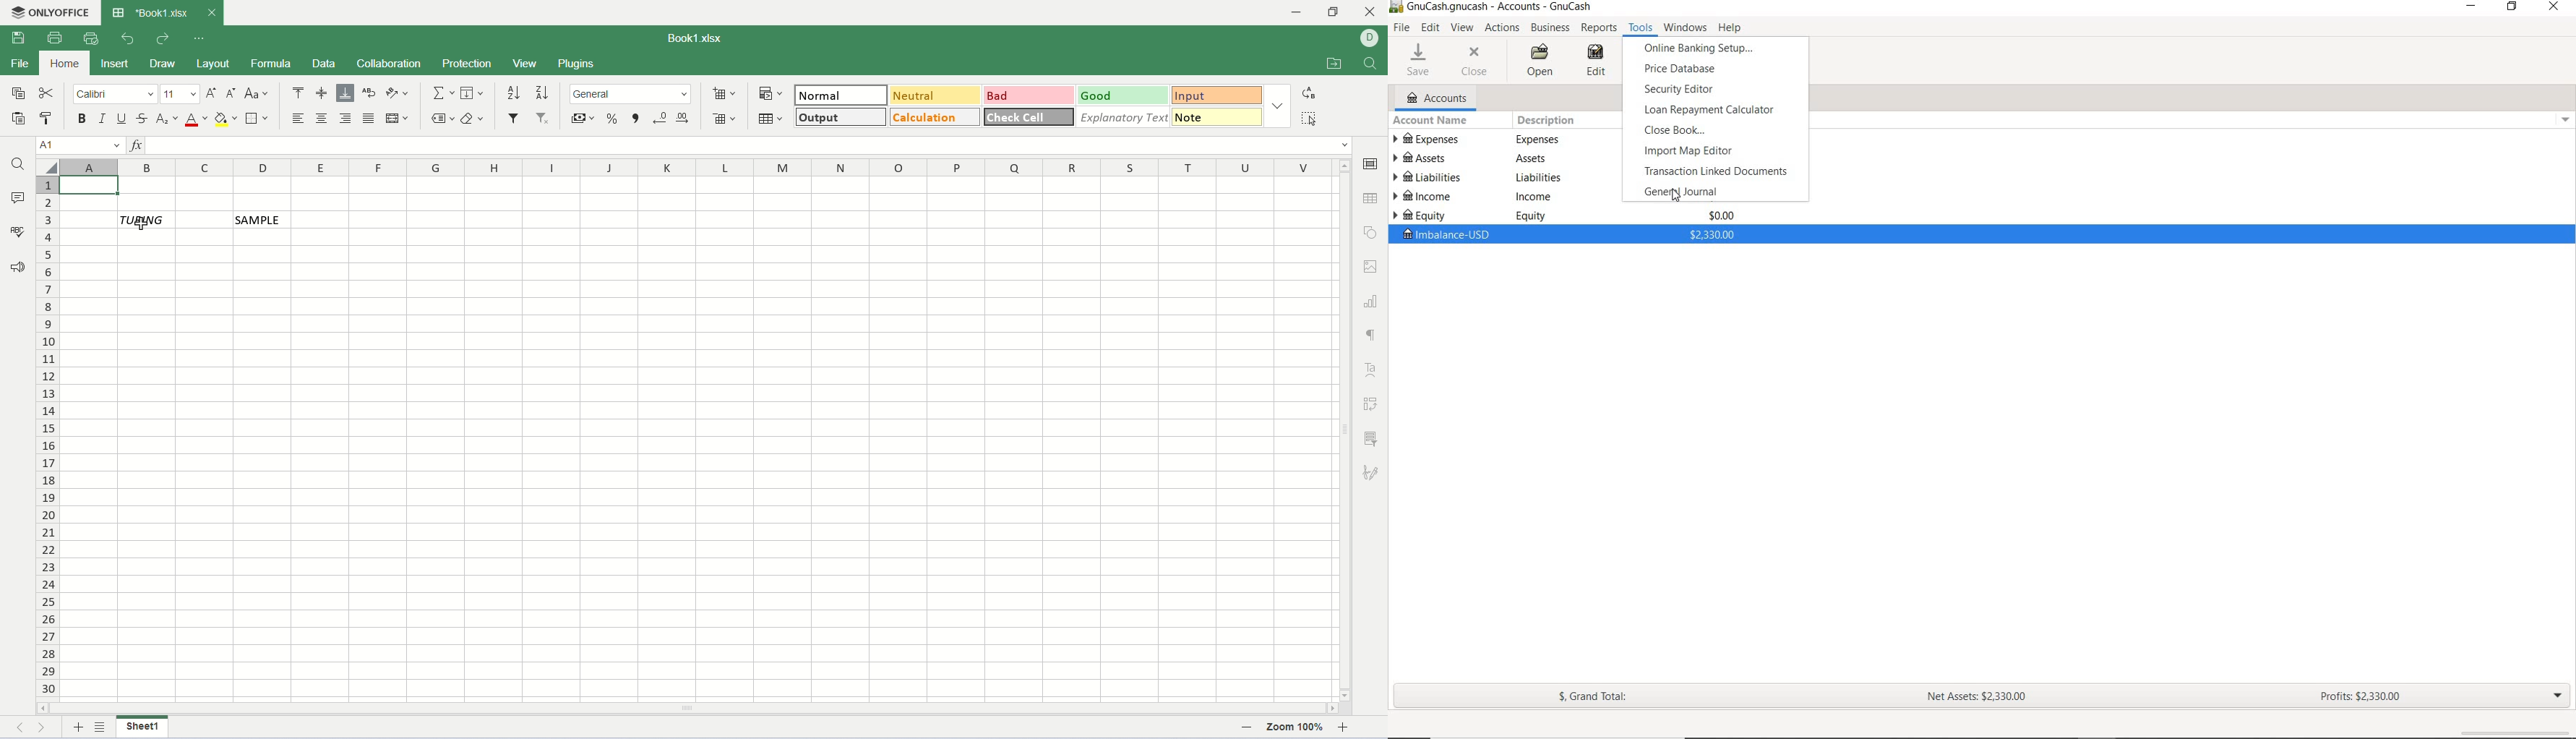  What do you see at coordinates (1369, 38) in the screenshot?
I see `username` at bounding box center [1369, 38].